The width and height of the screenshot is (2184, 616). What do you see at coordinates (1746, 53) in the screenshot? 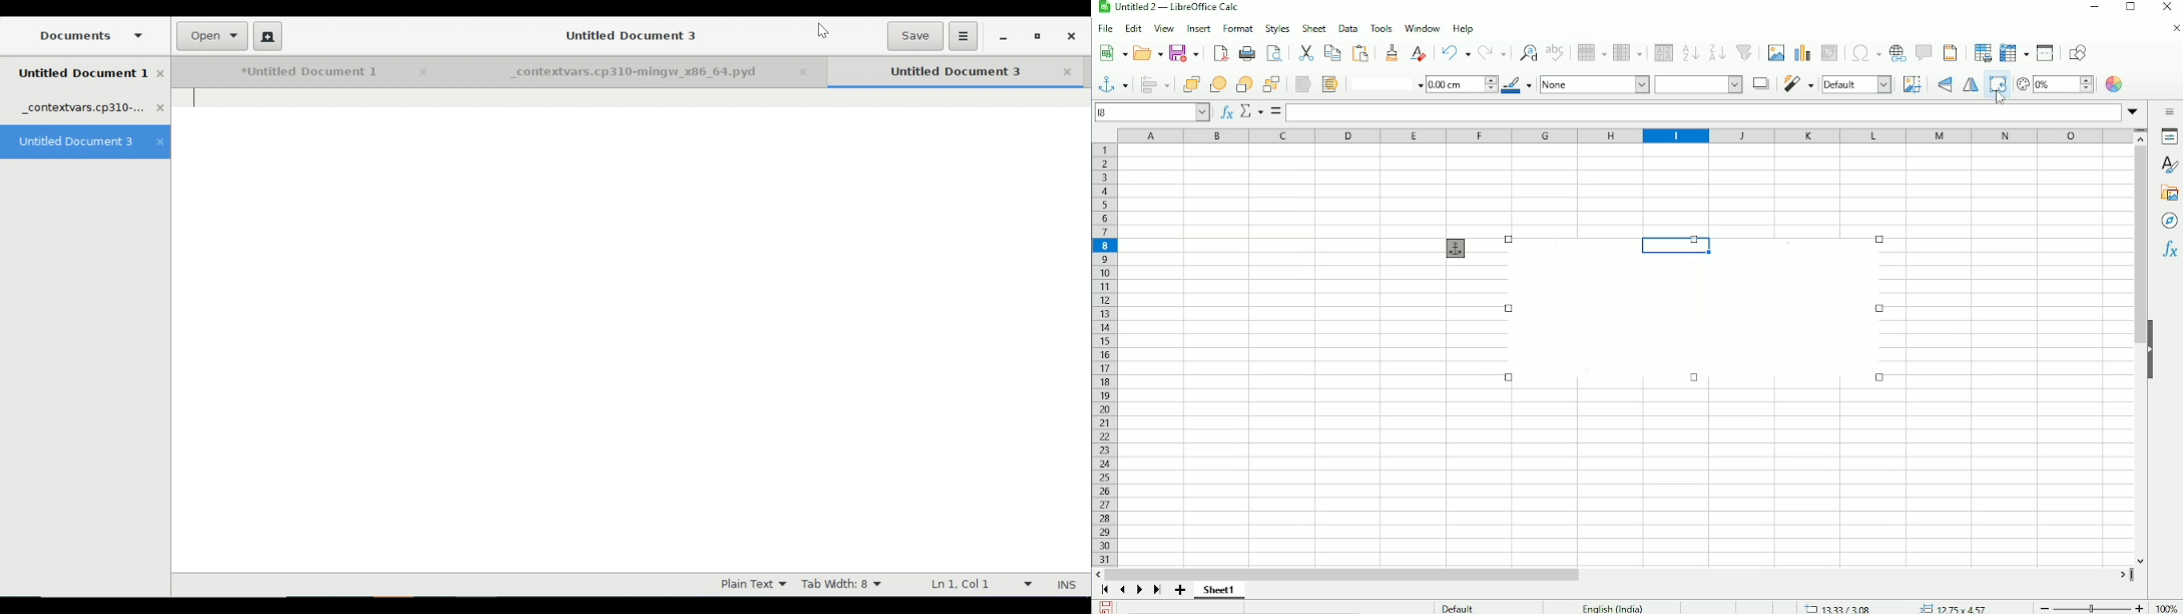
I see `Autofilter` at bounding box center [1746, 53].